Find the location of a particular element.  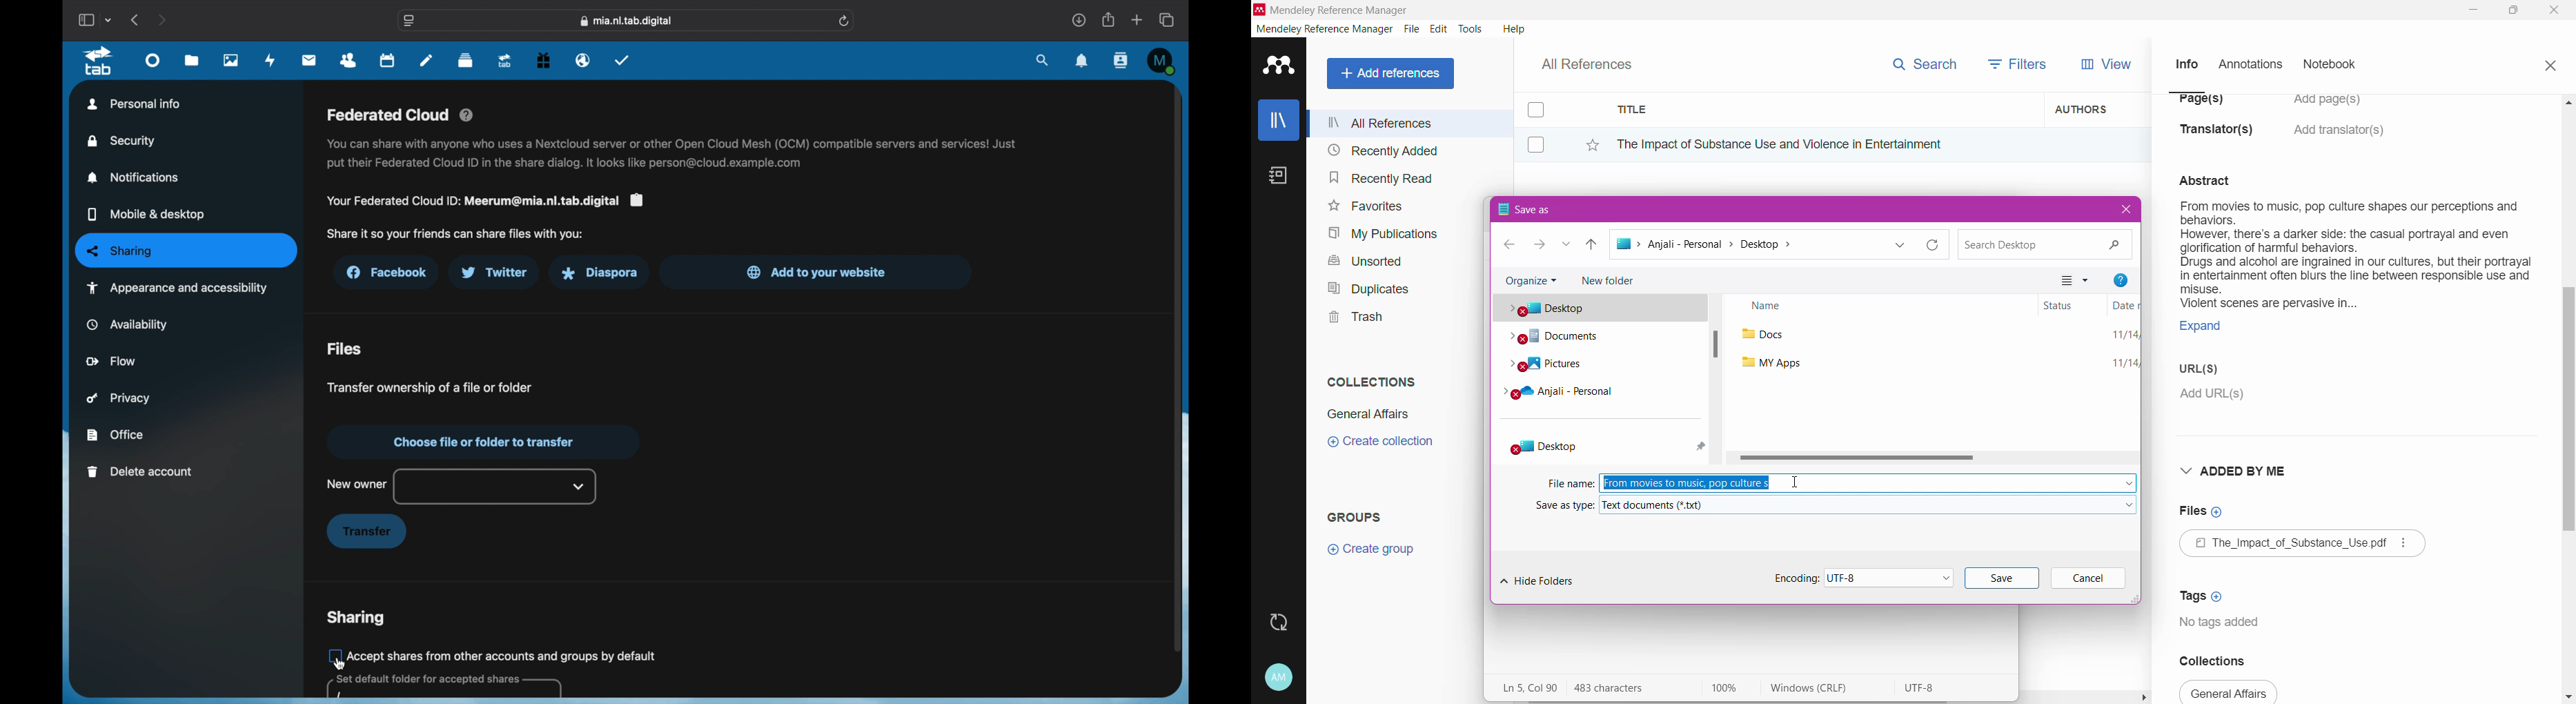

Click to Create Collection is located at coordinates (1380, 444).